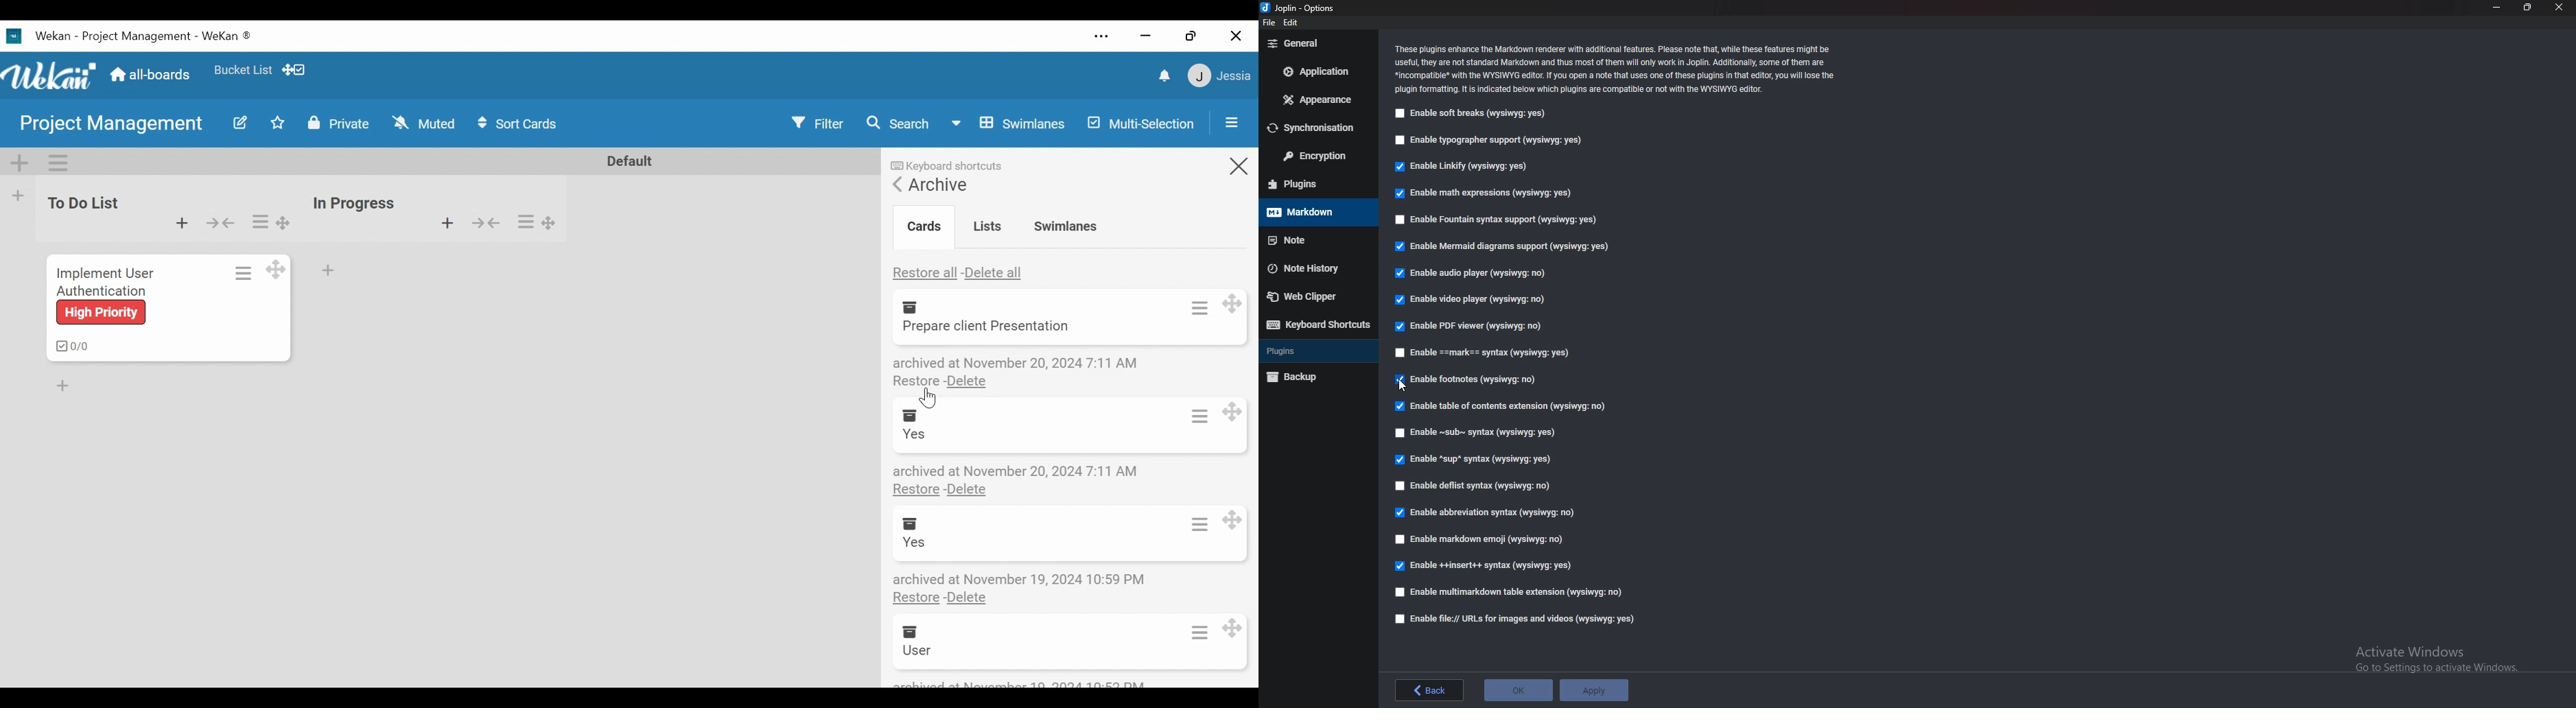 The image size is (2576, 728). Describe the element at coordinates (2498, 8) in the screenshot. I see `minimize` at that location.